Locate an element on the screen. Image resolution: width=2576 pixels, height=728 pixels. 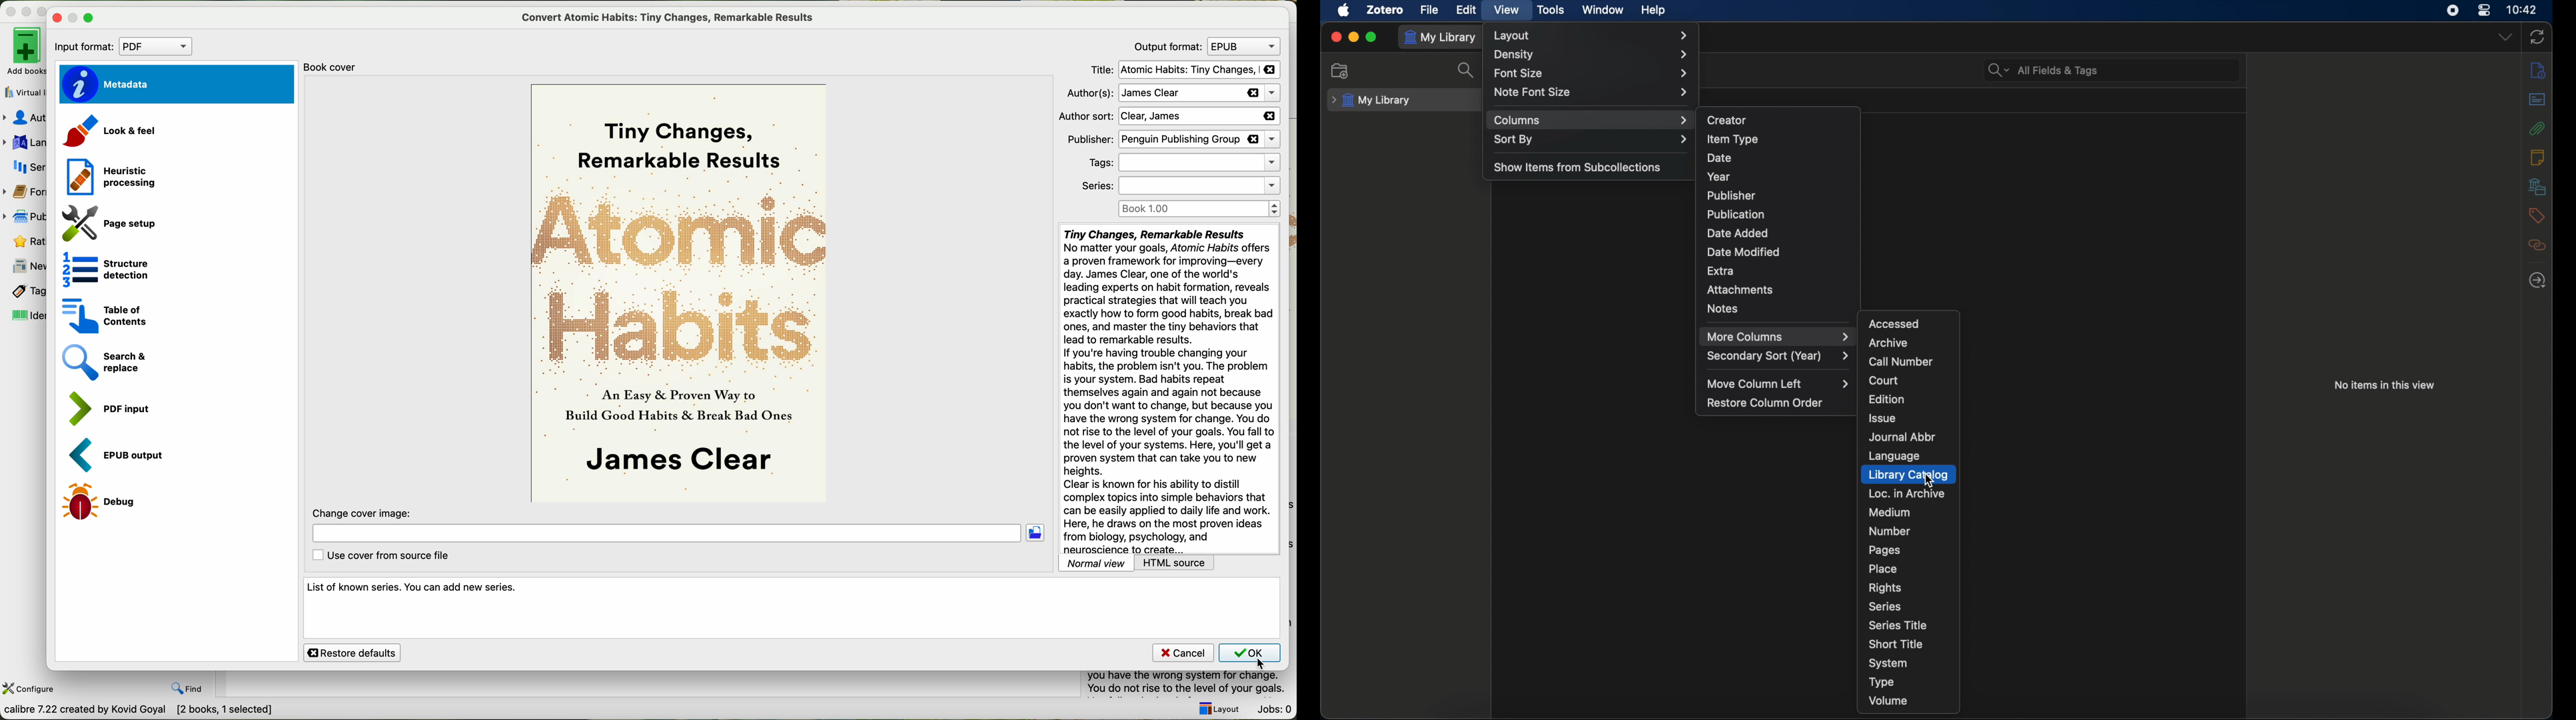
attachments is located at coordinates (2537, 129).